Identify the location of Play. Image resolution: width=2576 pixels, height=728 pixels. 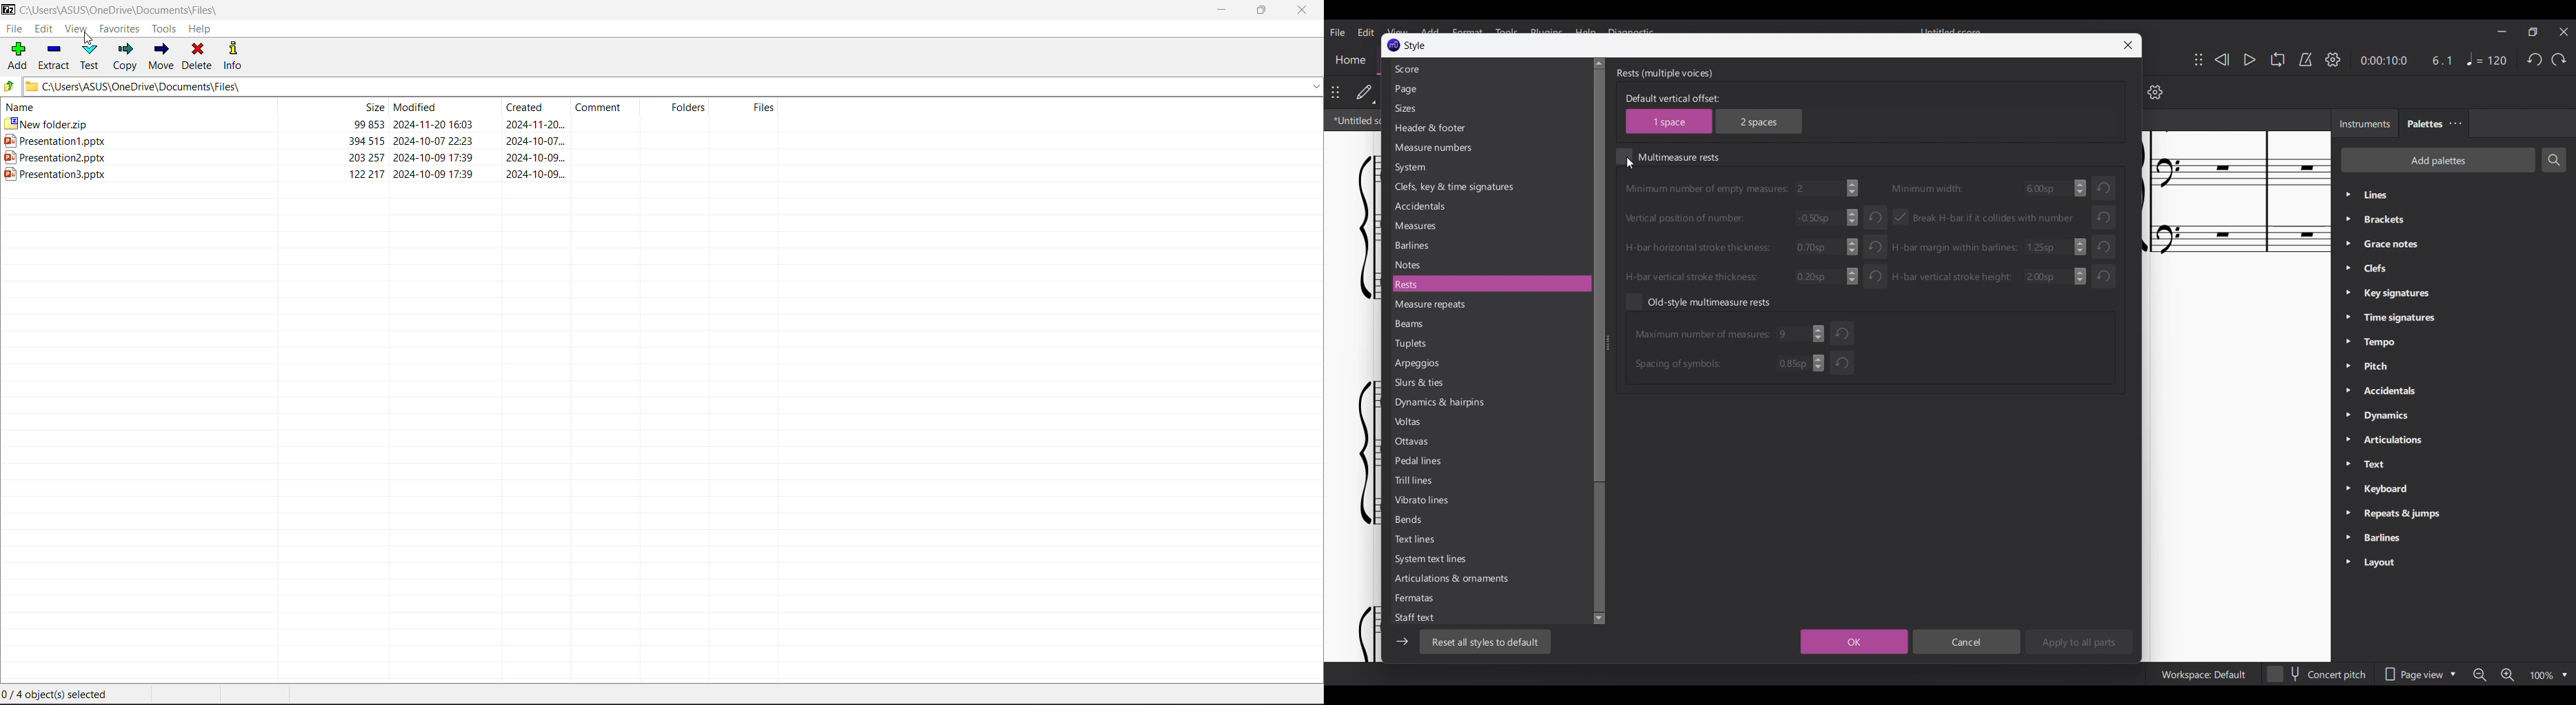
(2250, 60).